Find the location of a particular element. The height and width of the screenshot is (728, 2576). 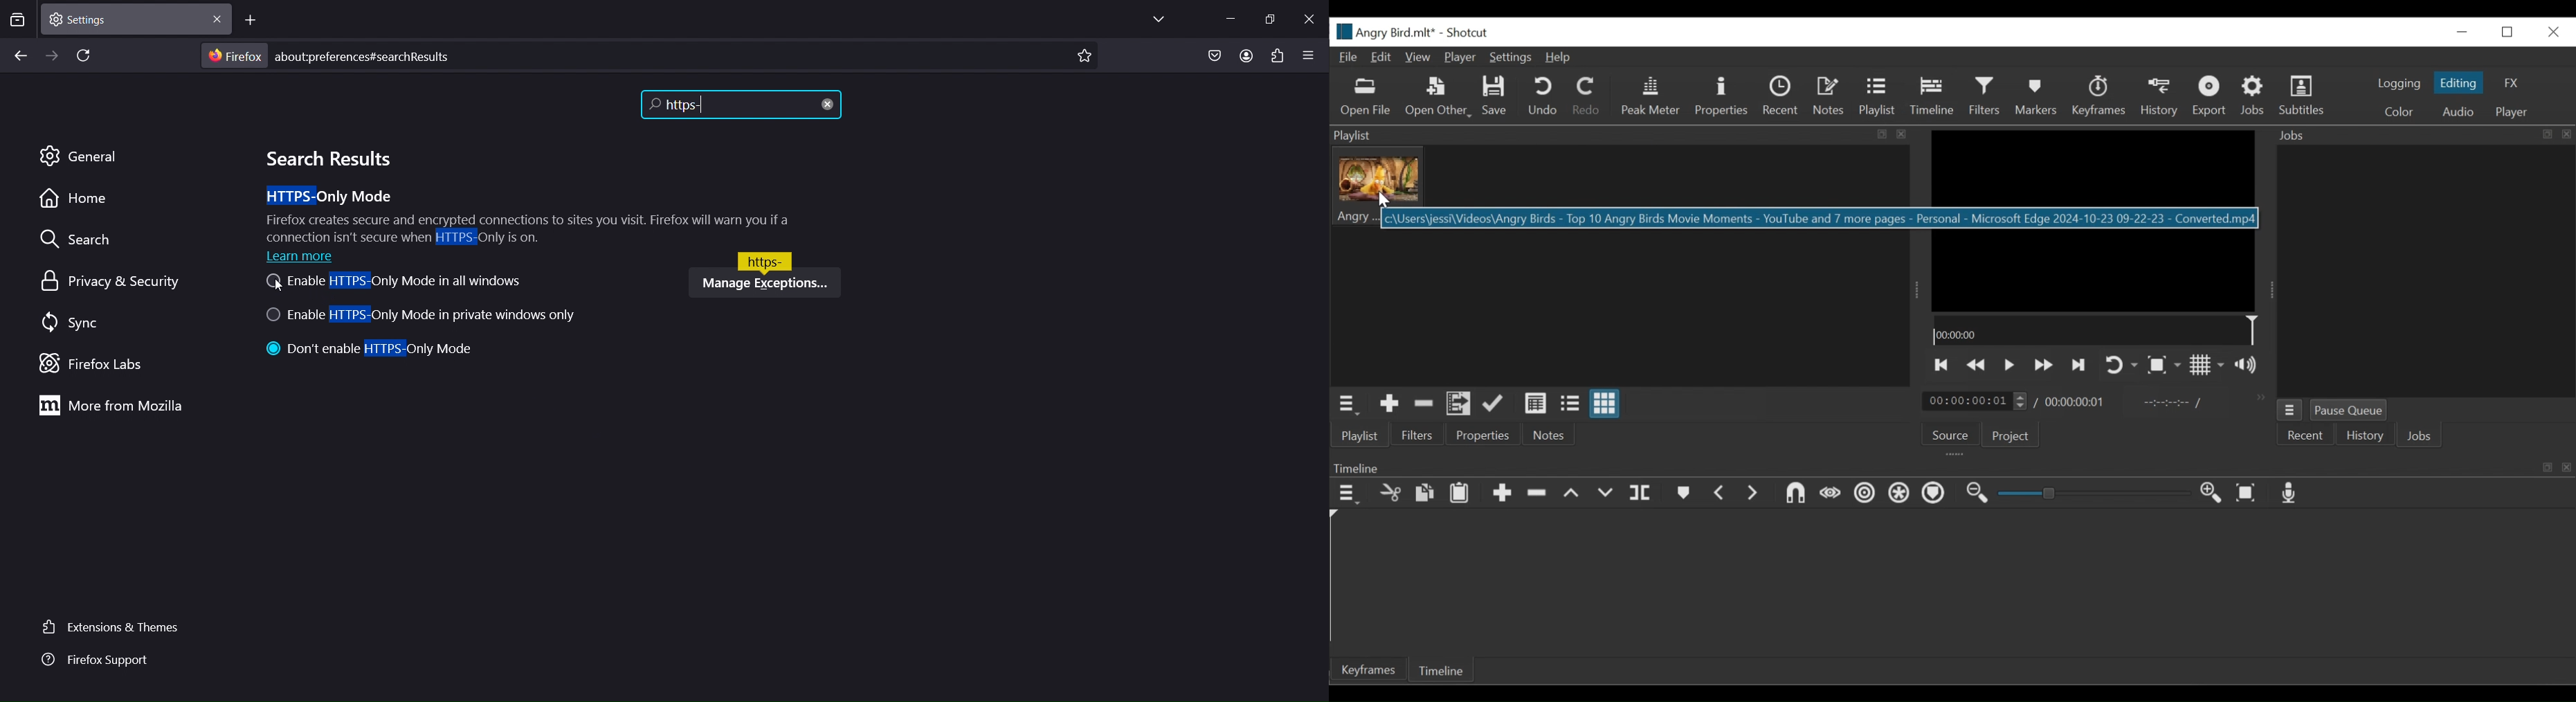

Playlist is located at coordinates (1363, 437).